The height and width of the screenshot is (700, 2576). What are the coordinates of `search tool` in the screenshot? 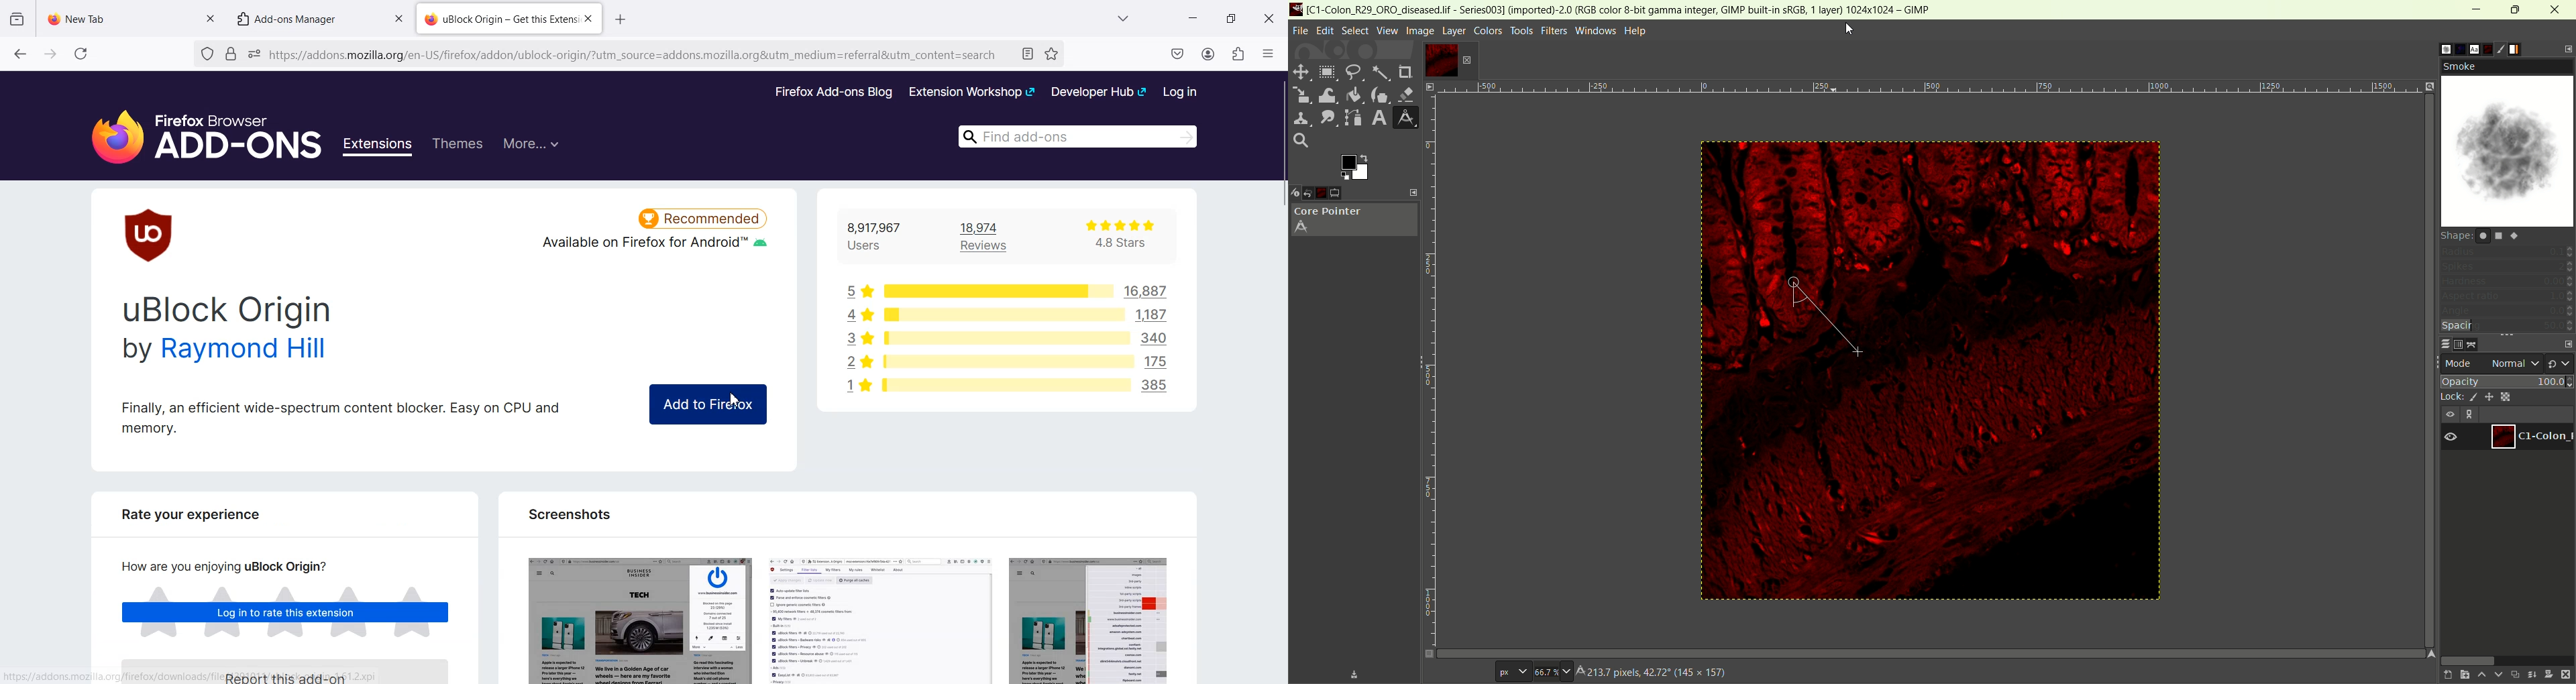 It's located at (1301, 139).